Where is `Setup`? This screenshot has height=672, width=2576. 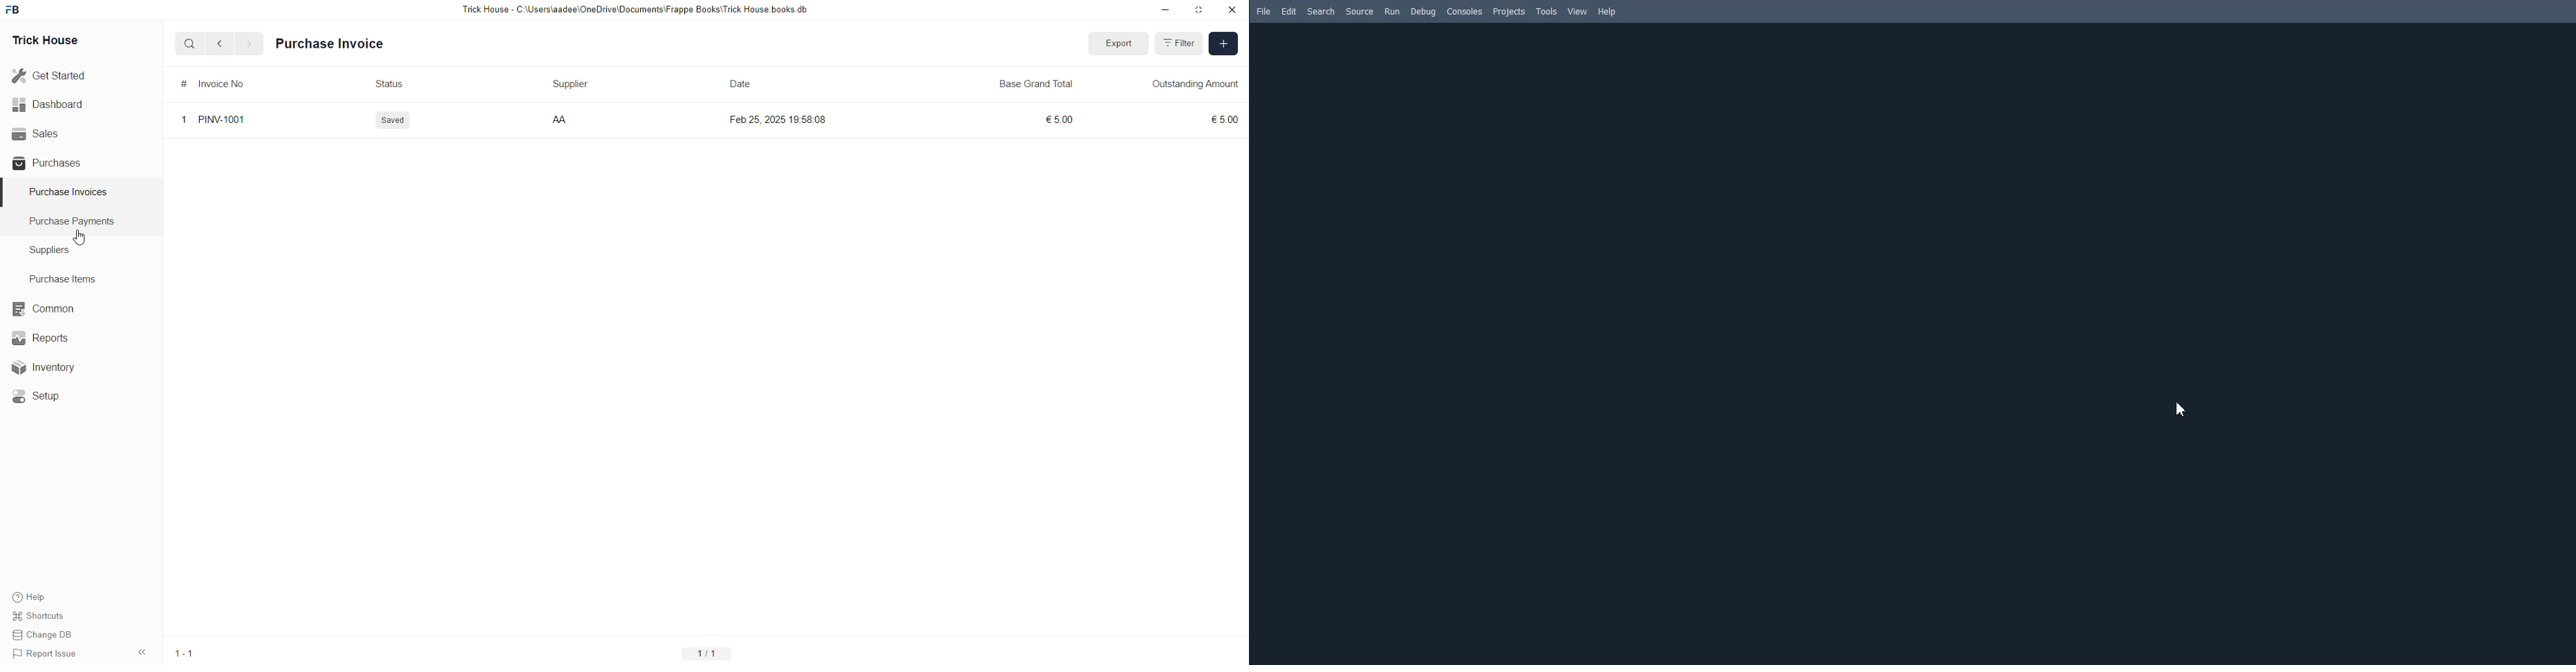
Setup is located at coordinates (35, 395).